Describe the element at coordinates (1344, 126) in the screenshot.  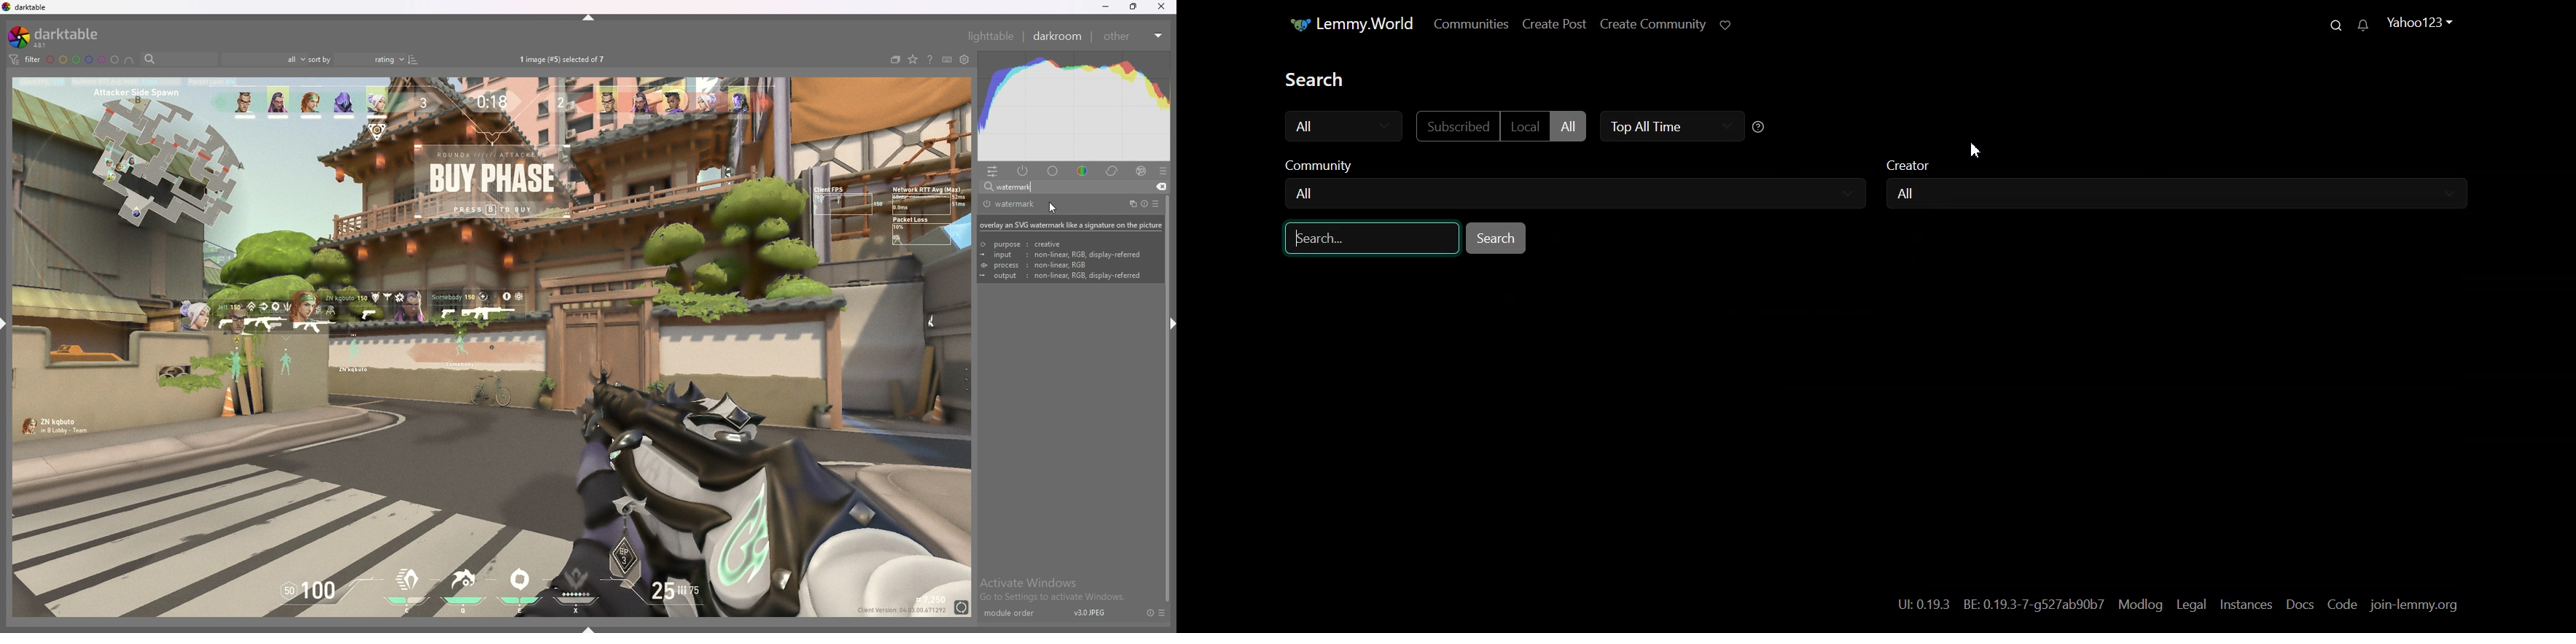
I see `All` at that location.